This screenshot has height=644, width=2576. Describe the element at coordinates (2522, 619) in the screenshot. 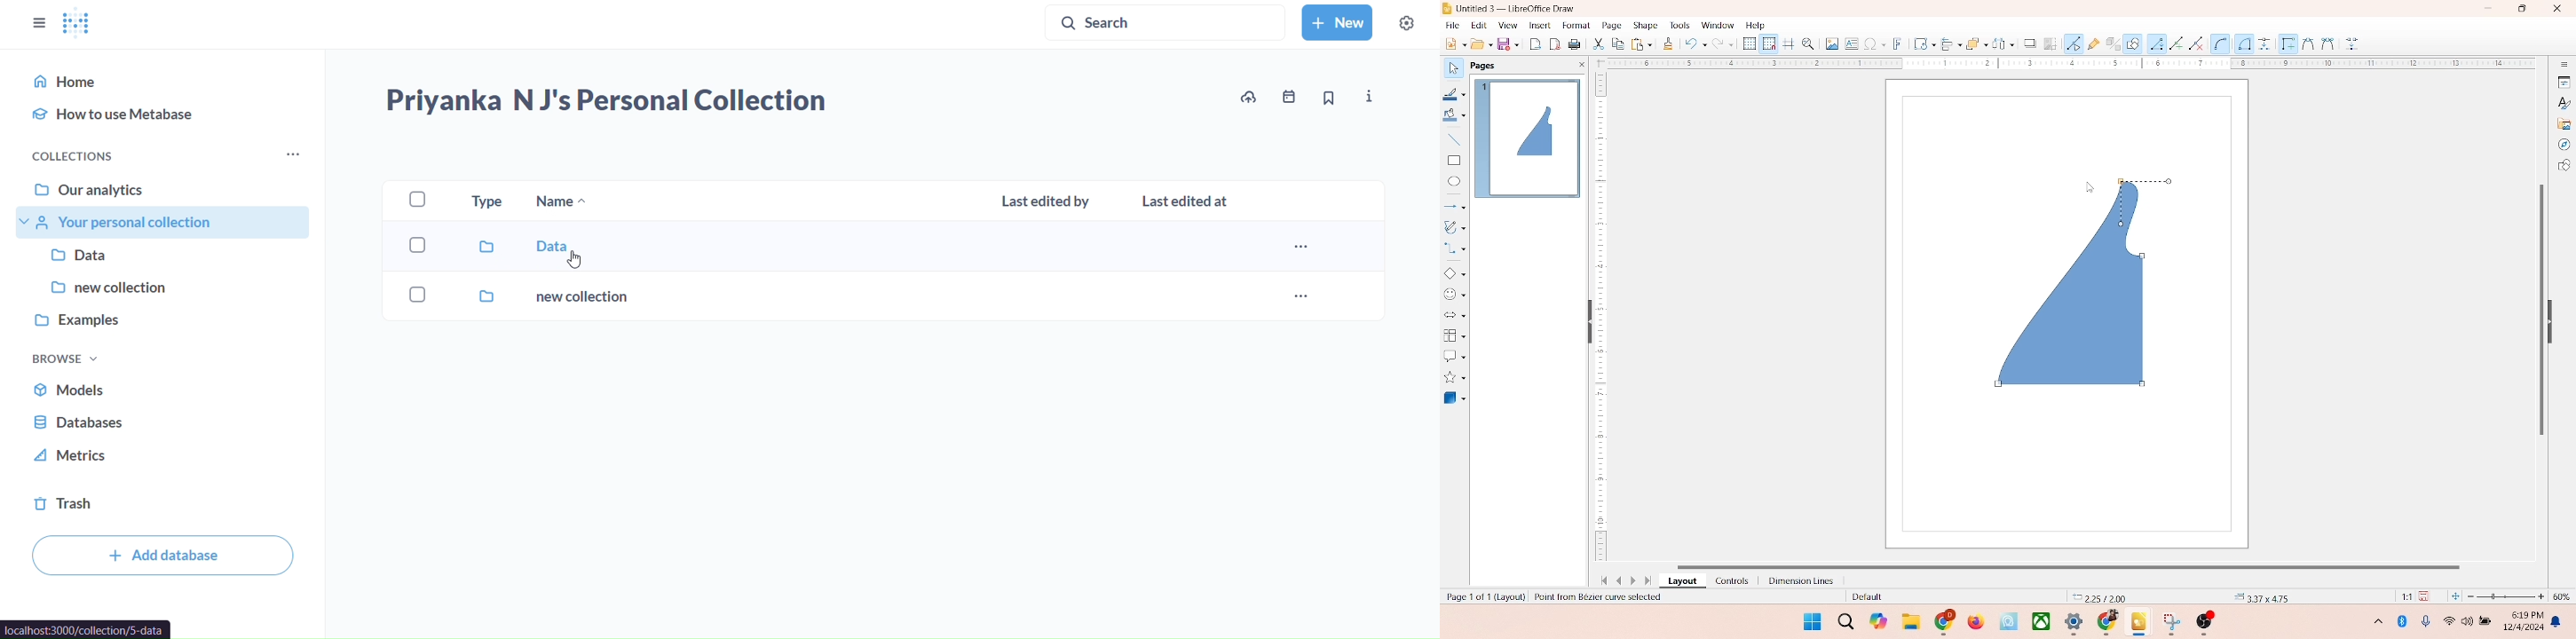

I see `time and date` at that location.